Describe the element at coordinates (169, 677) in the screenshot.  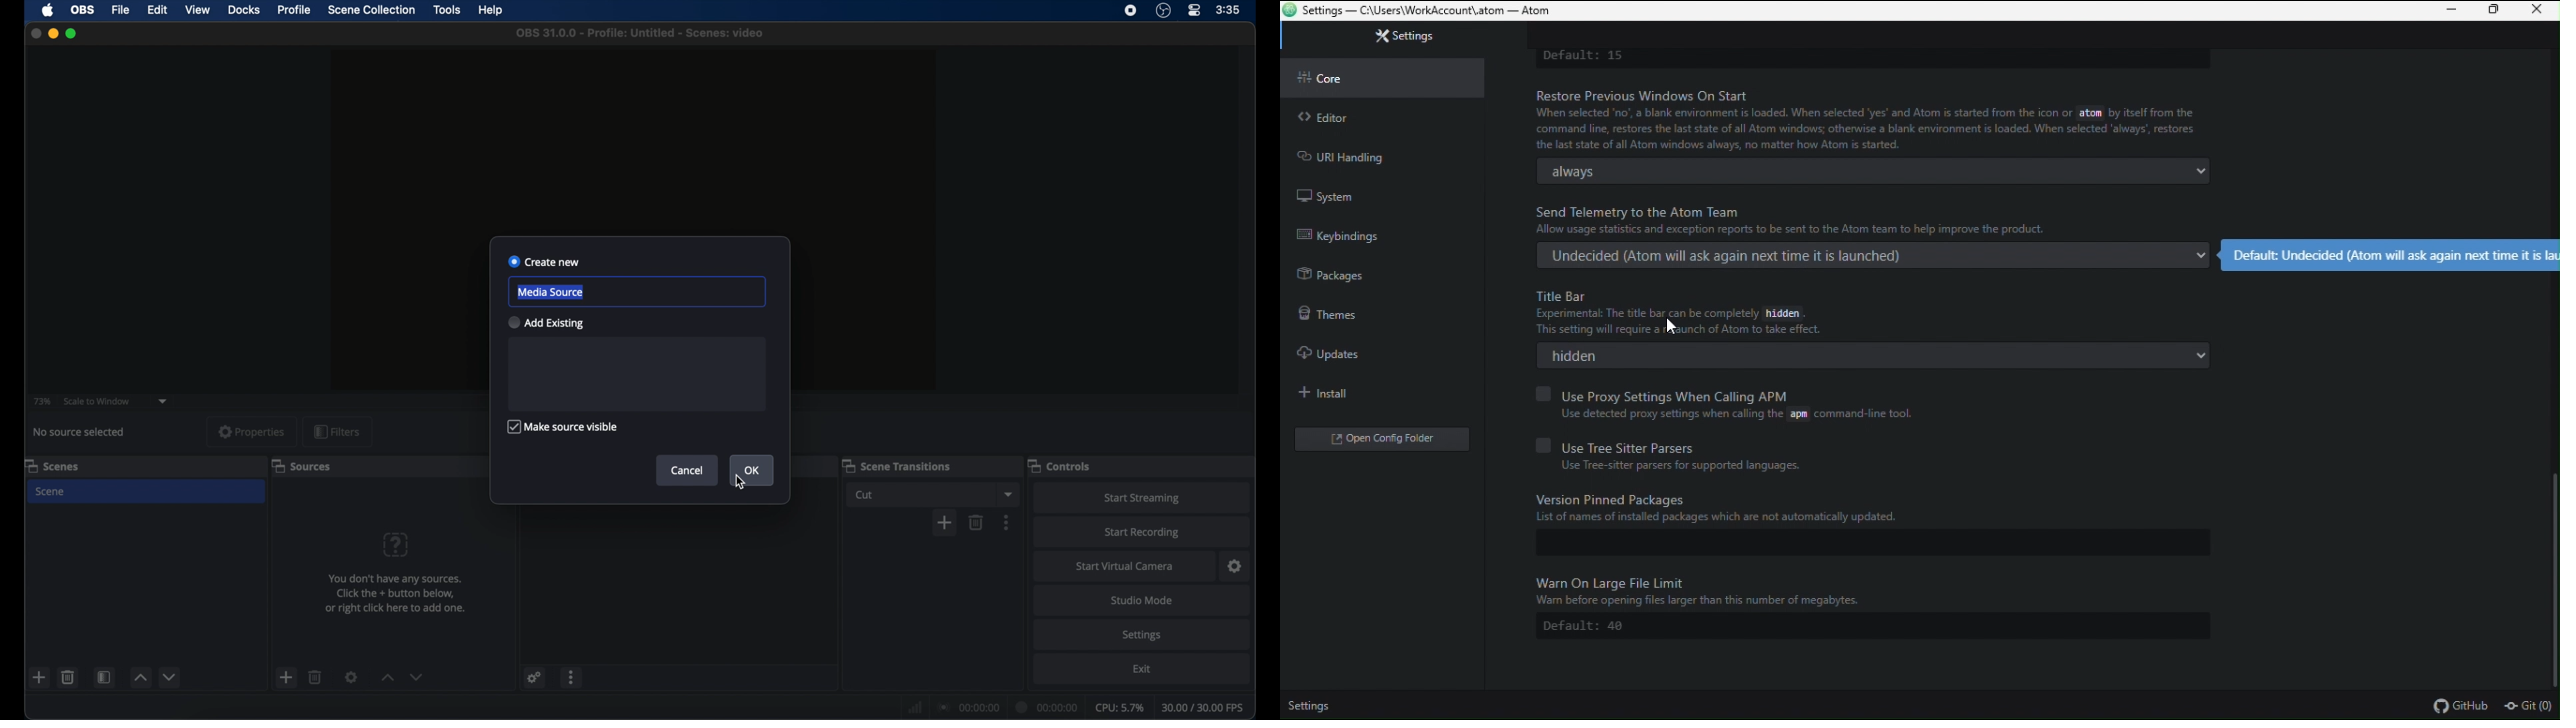
I see `decrement` at that location.